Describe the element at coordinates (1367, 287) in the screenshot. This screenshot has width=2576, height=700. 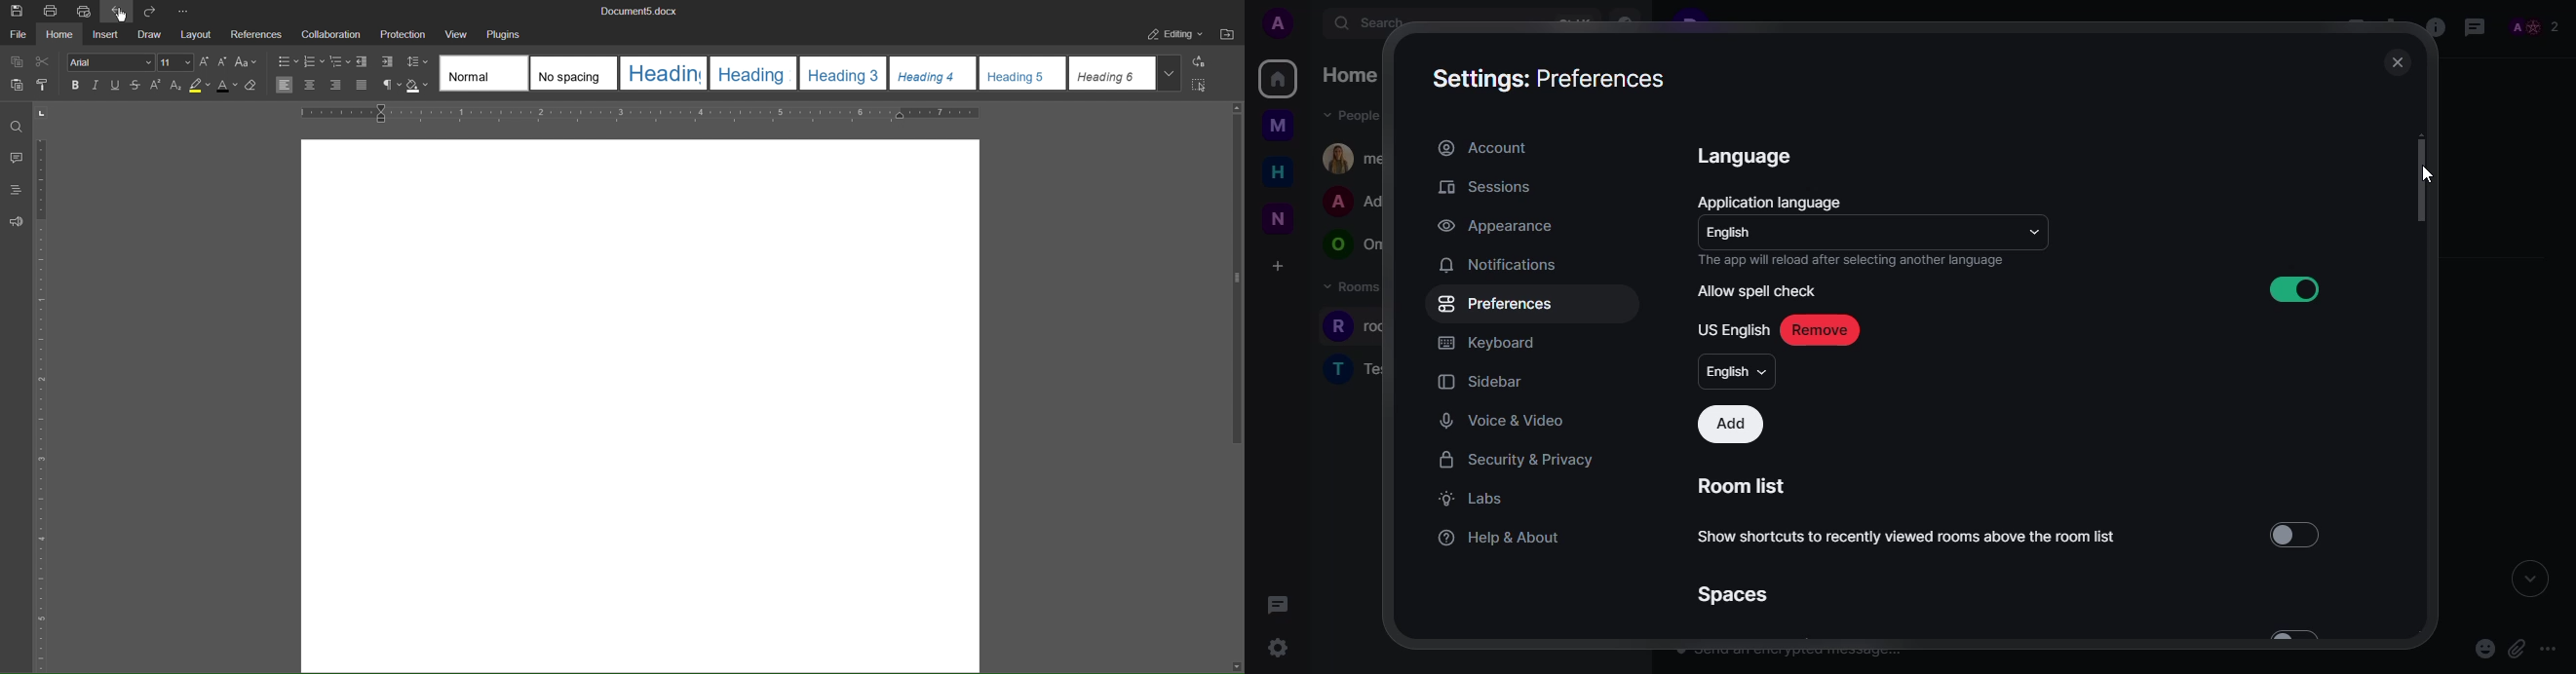
I see `rooms dropdown` at that location.